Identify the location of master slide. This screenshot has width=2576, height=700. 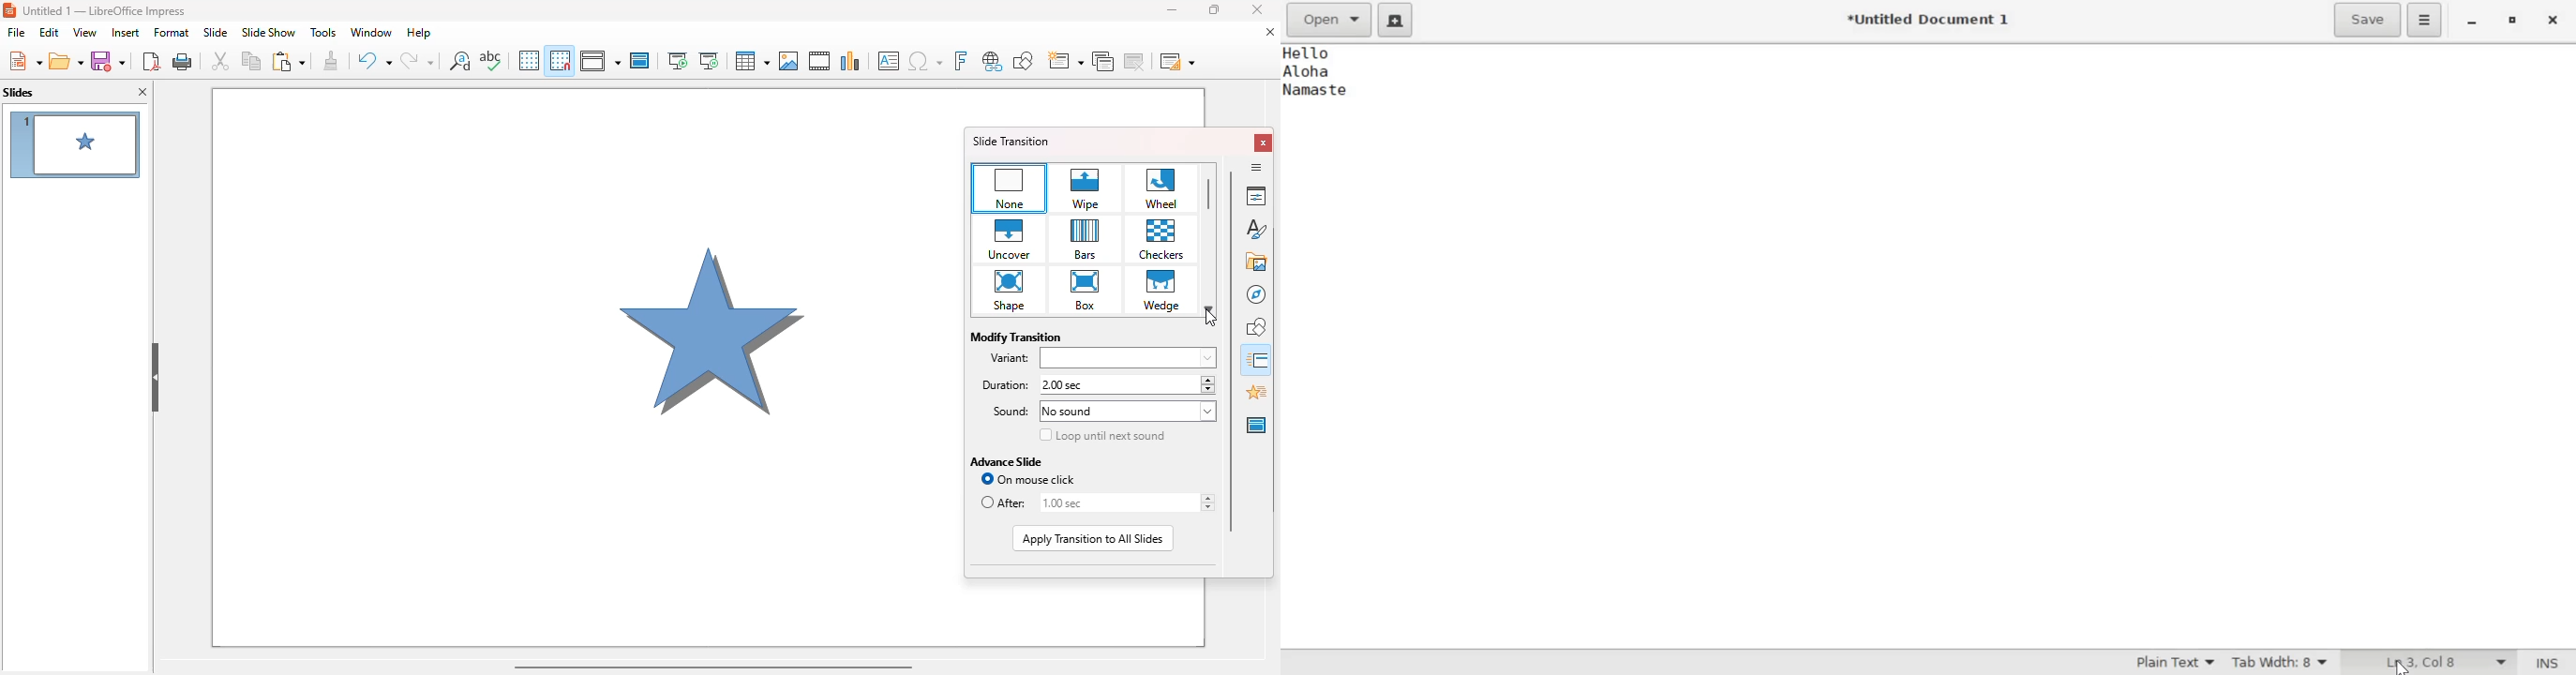
(1256, 425).